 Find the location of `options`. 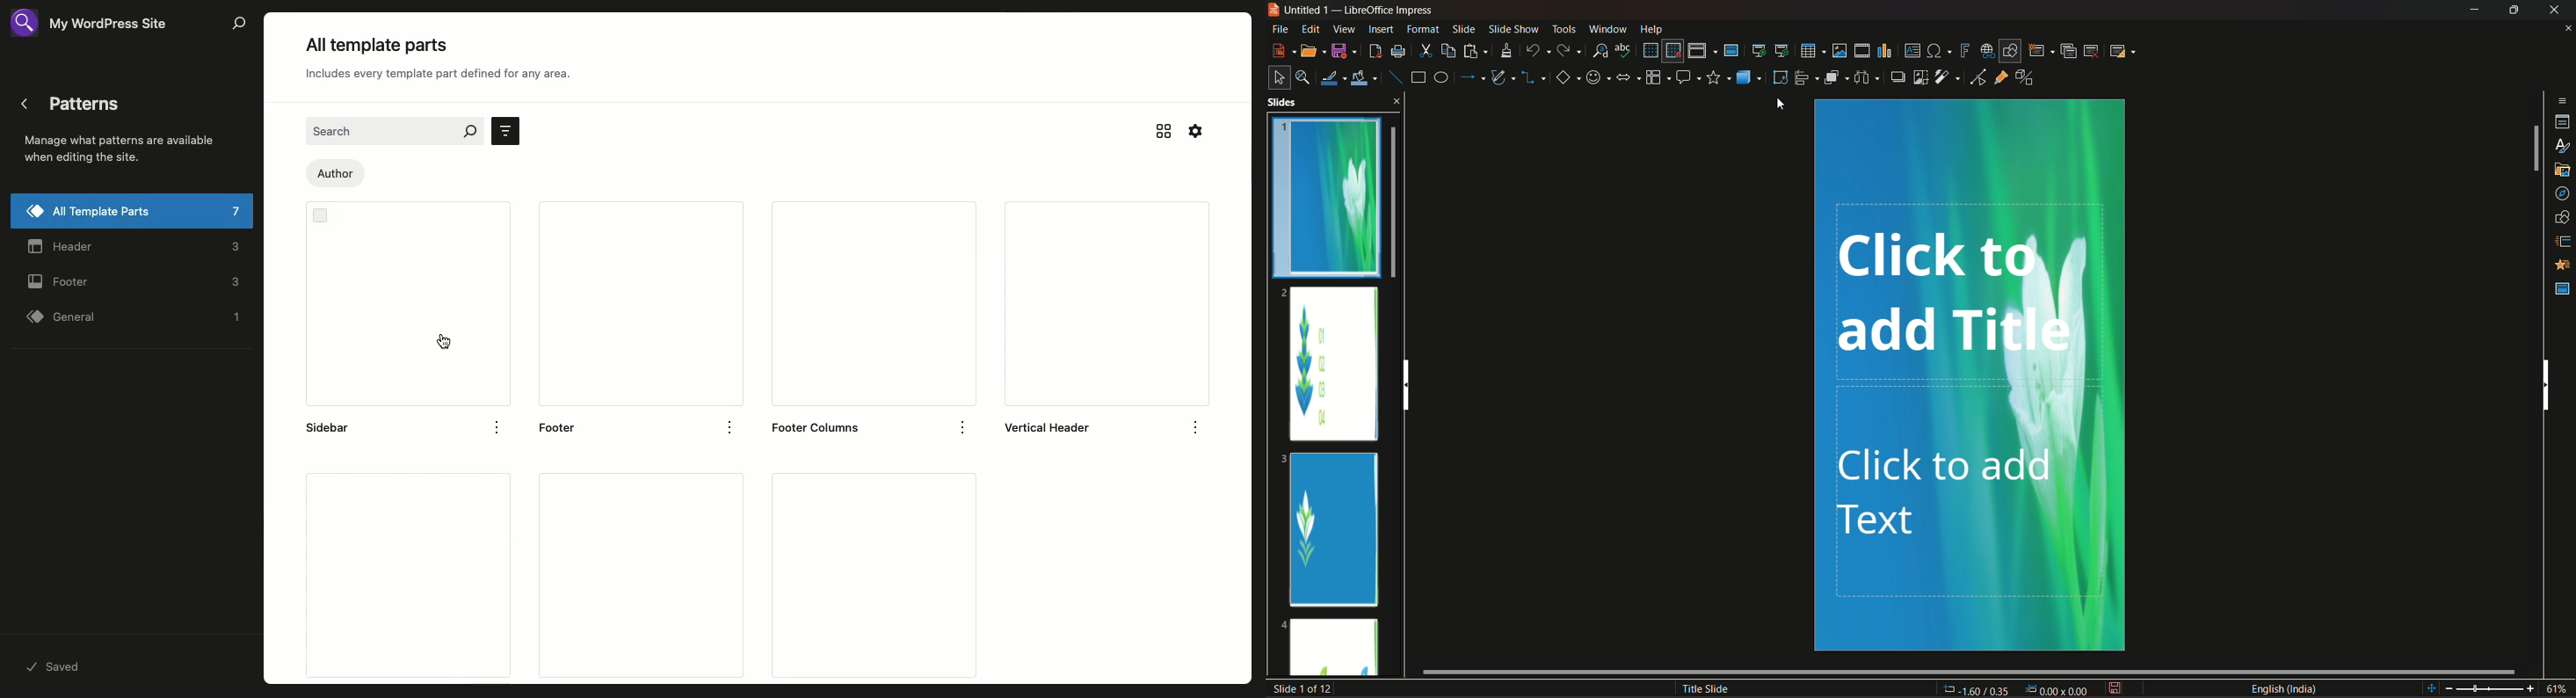

options is located at coordinates (966, 426).